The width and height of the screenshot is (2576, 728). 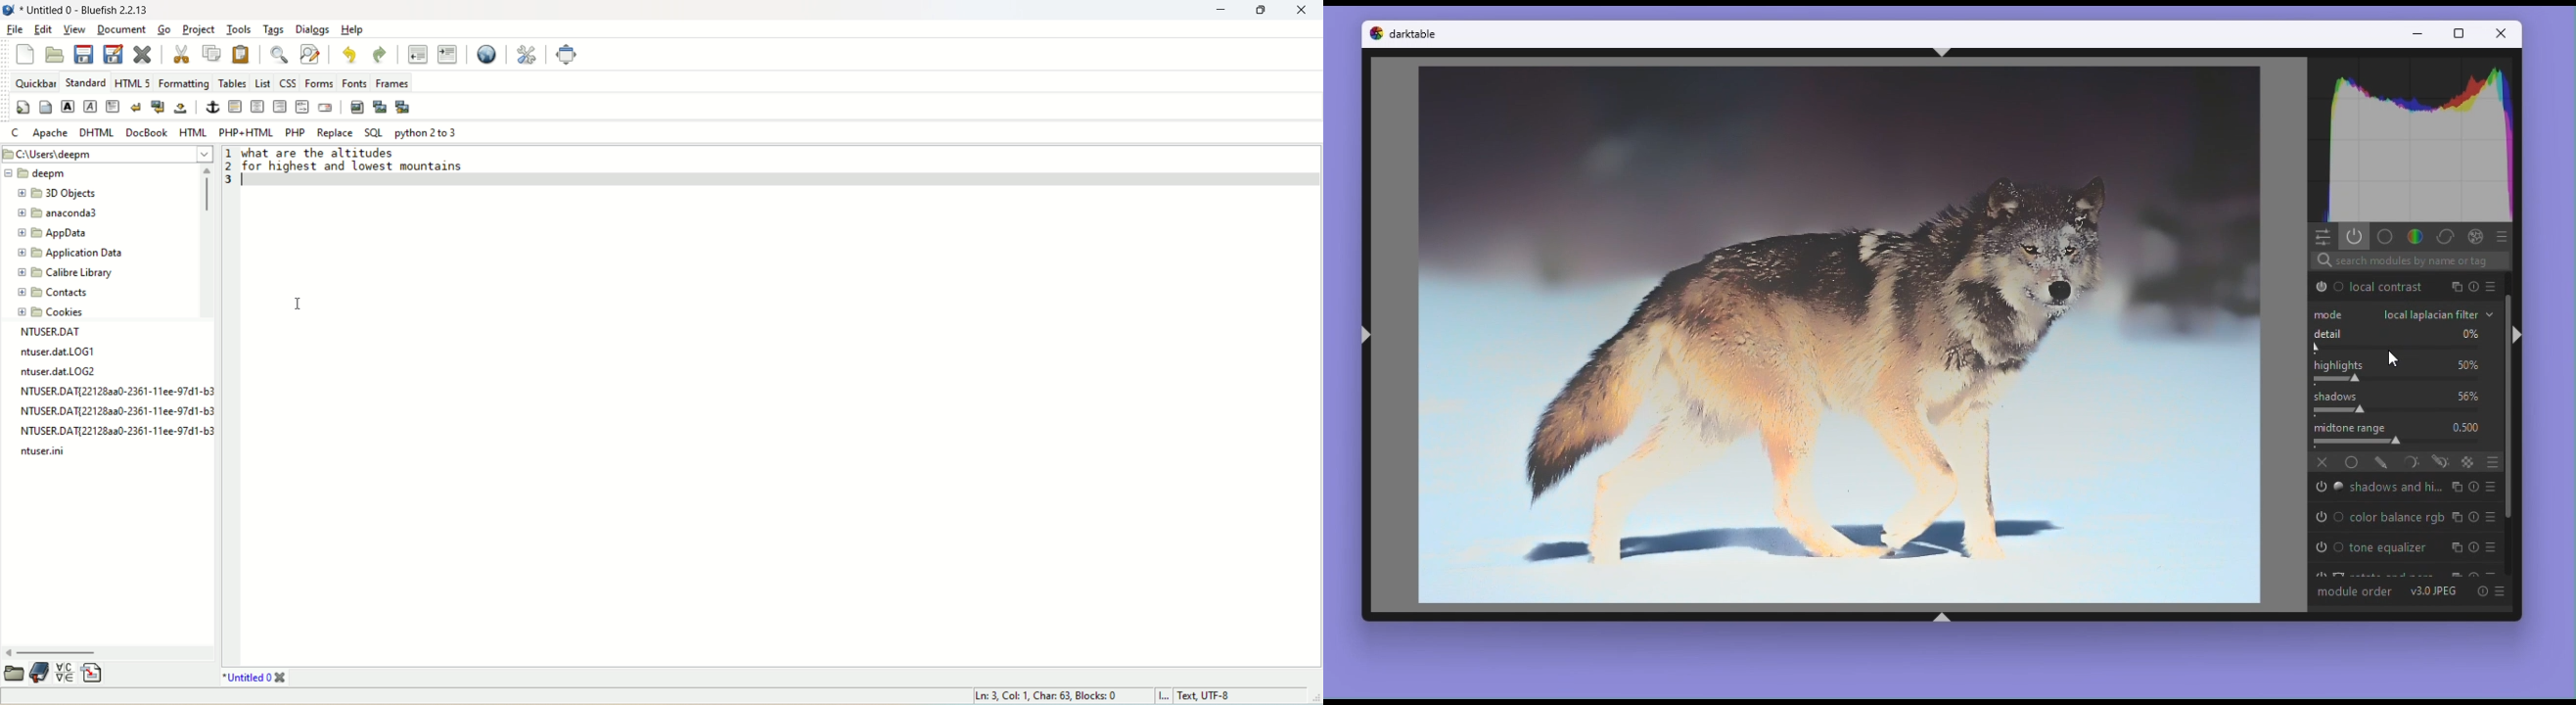 I want to click on Color balance rgb, so click(x=2398, y=516).